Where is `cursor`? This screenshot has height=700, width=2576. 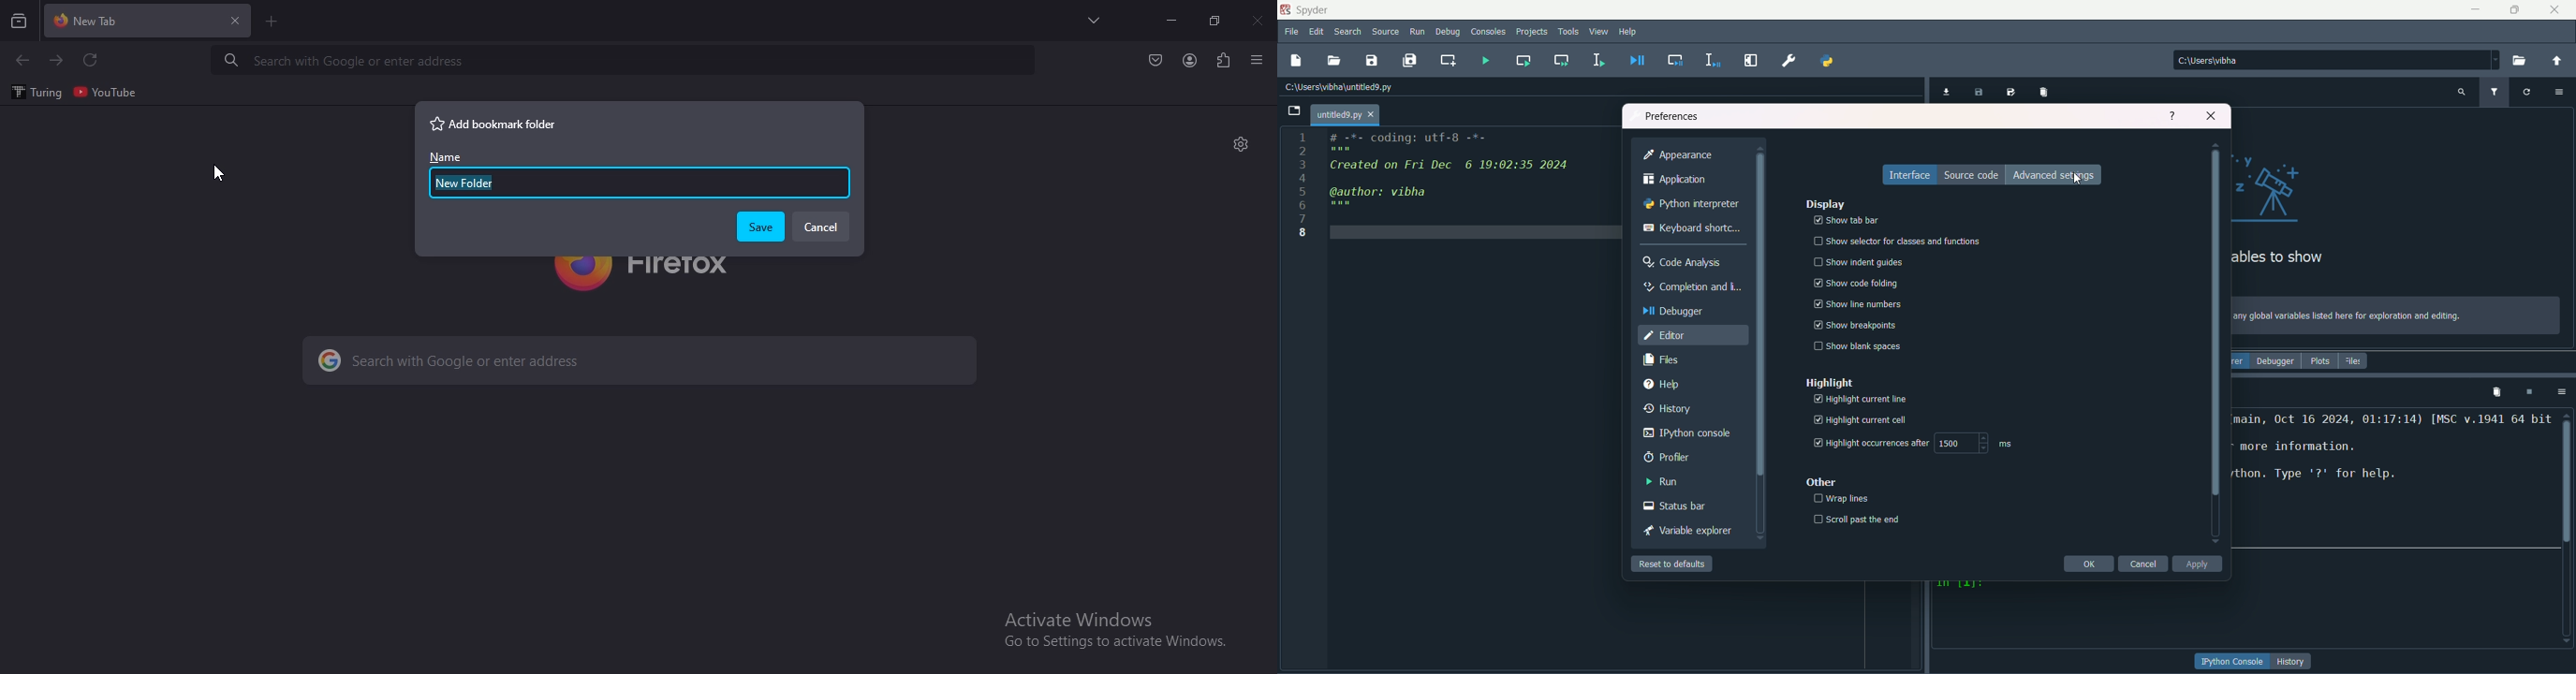 cursor is located at coordinates (219, 170).